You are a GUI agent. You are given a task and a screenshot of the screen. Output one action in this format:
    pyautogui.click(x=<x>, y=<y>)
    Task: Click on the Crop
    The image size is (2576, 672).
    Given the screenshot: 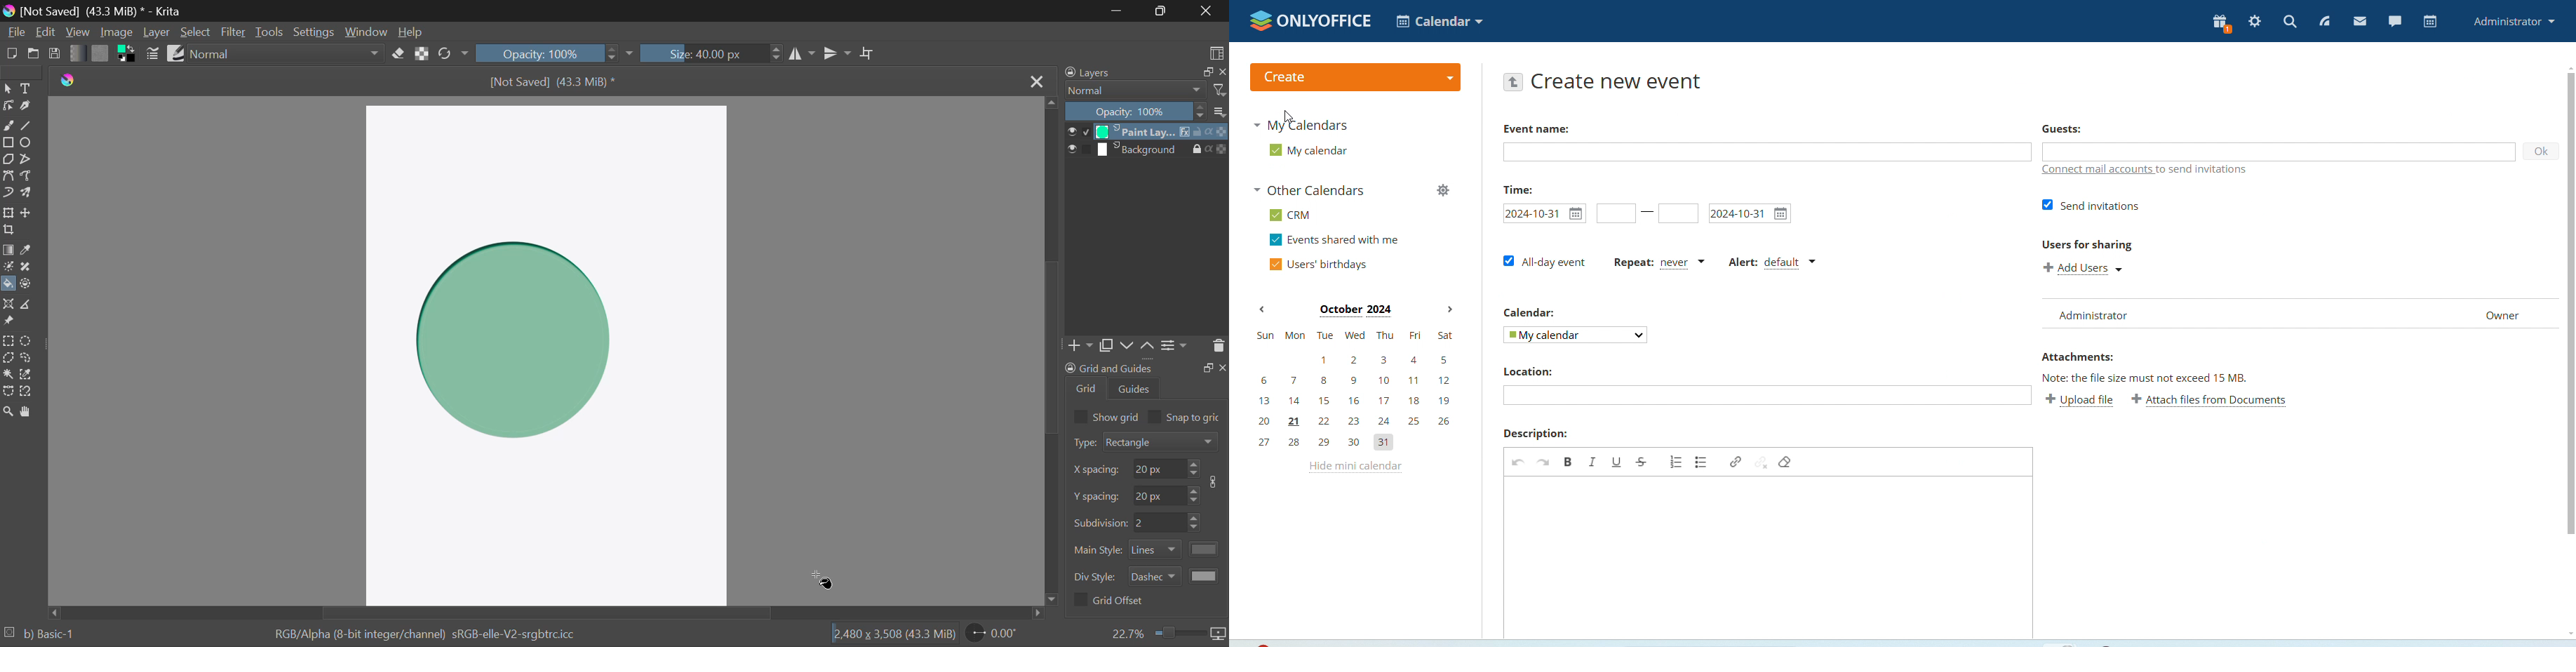 What is the action you would take?
    pyautogui.click(x=8, y=230)
    